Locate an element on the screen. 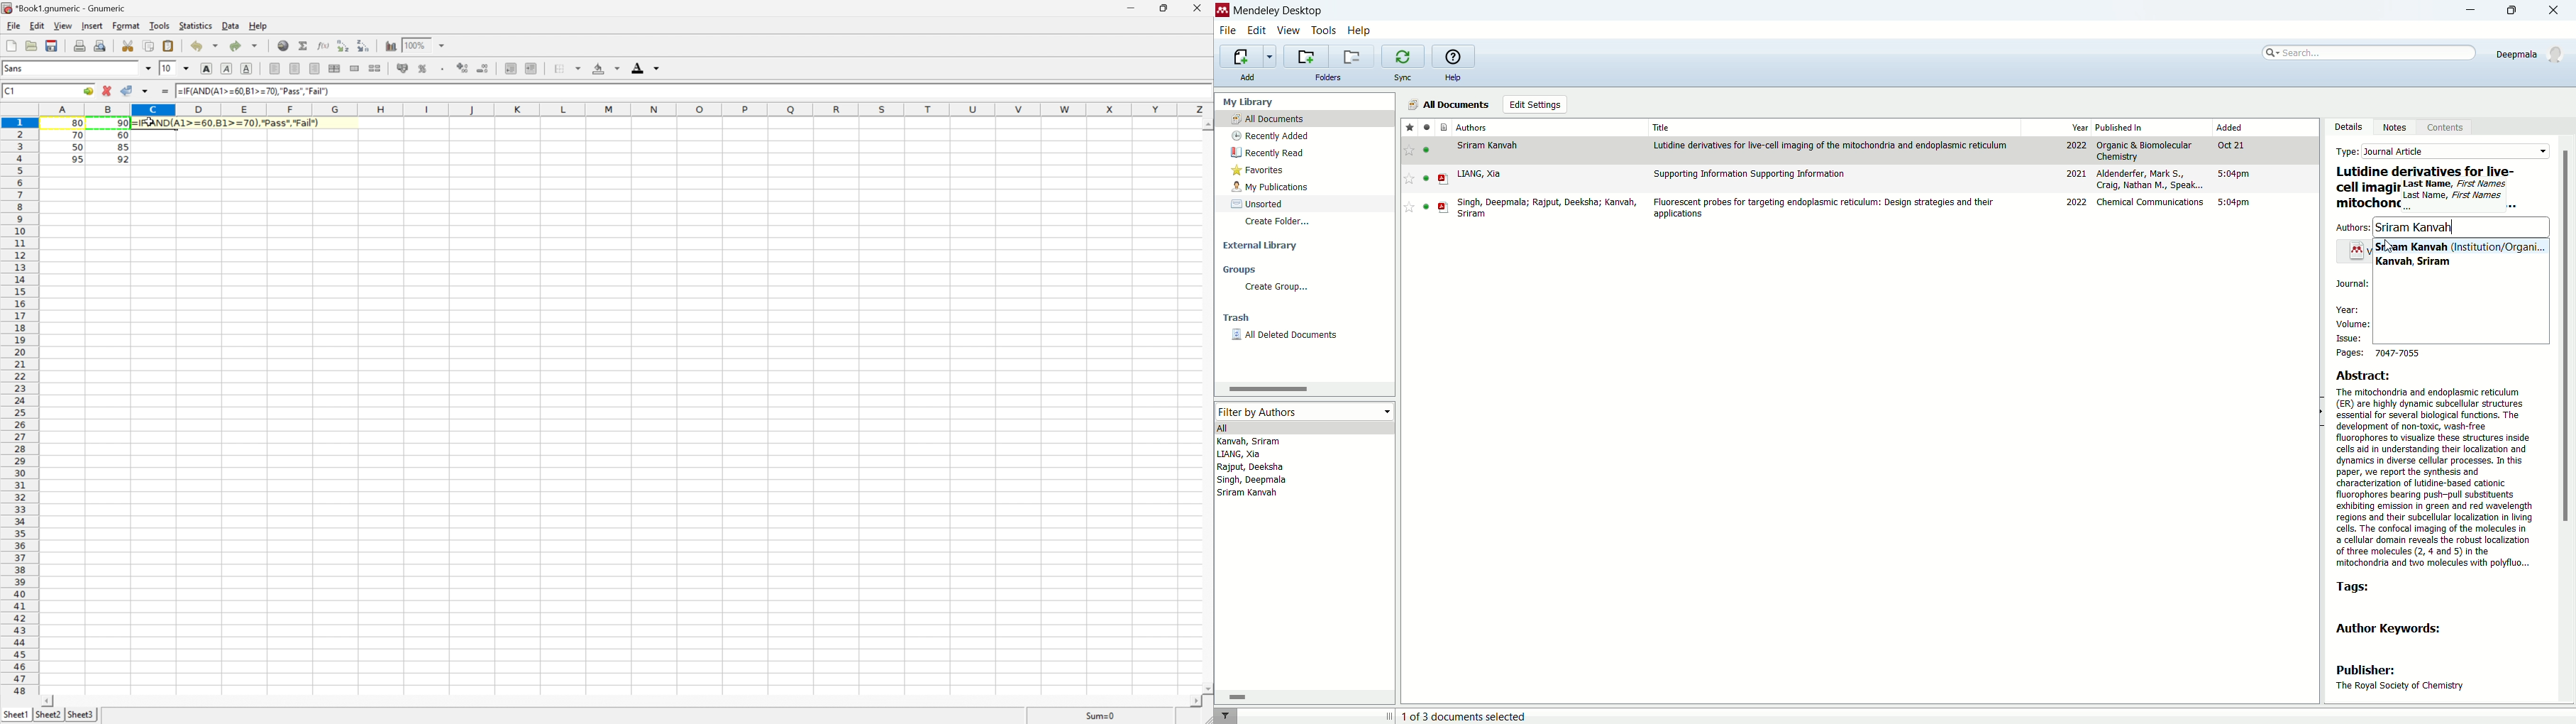 This screenshot has width=2576, height=728. Drop Down is located at coordinates (213, 46).